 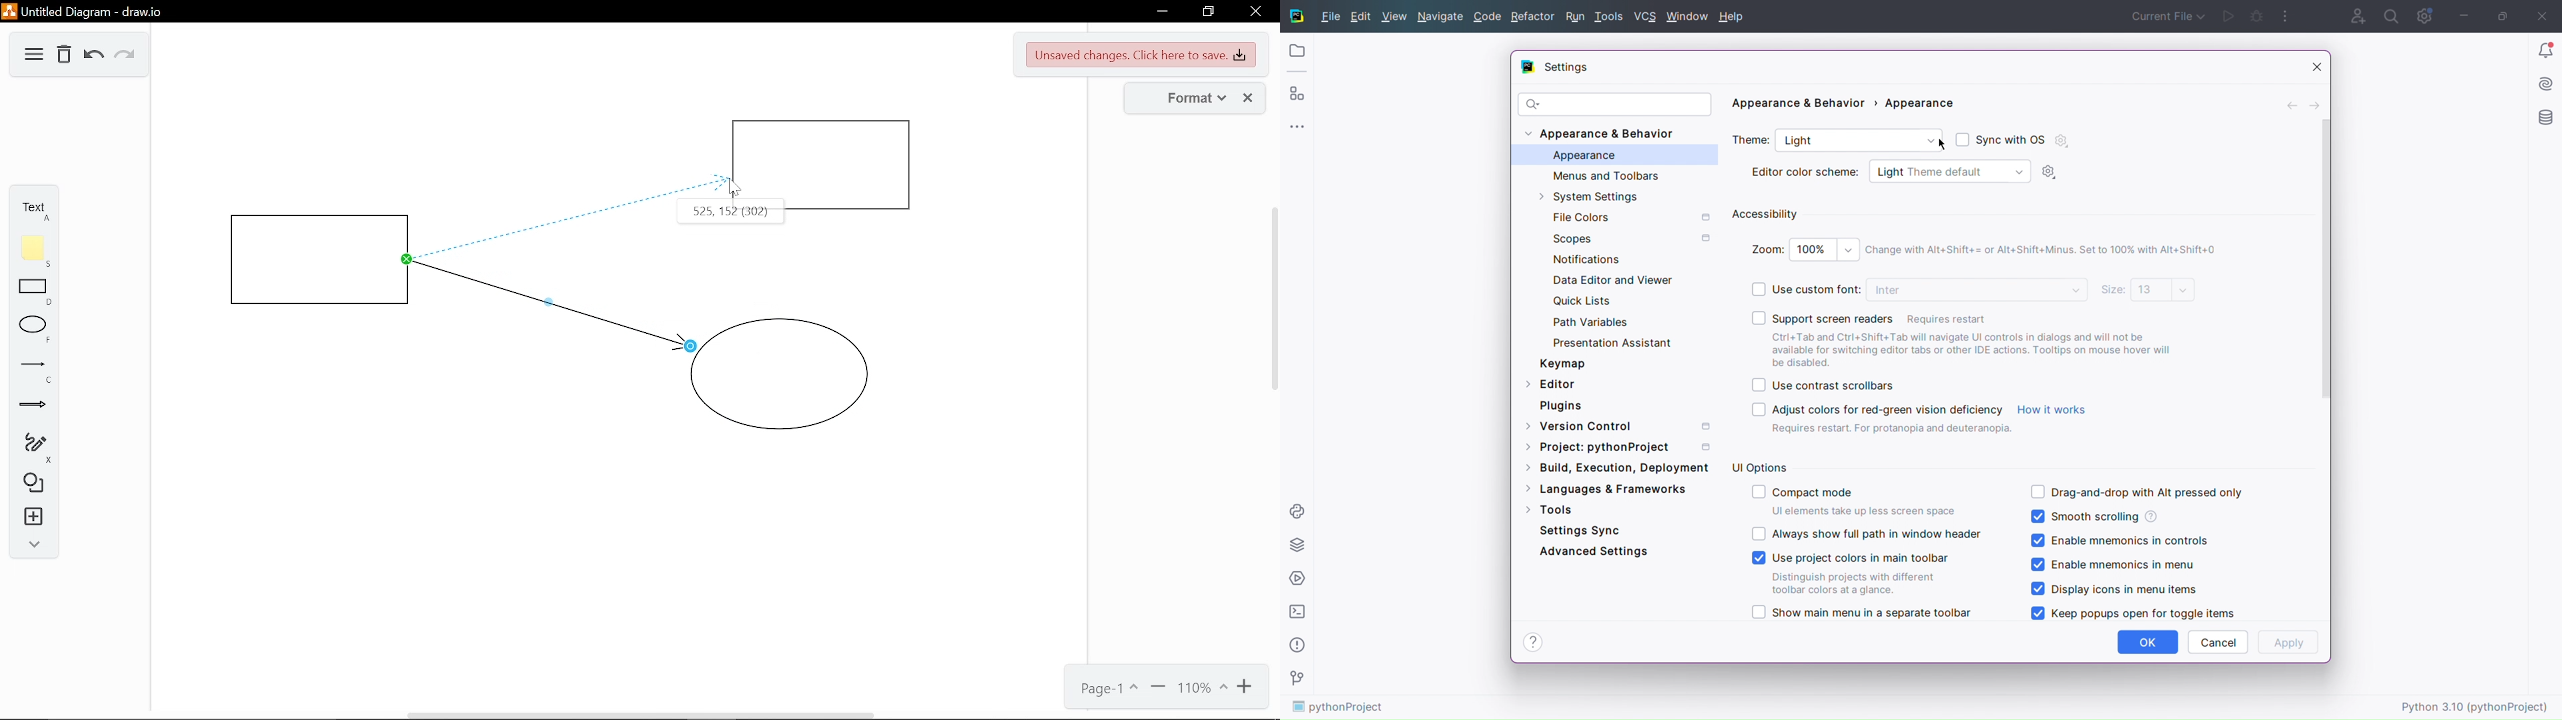 I want to click on change with Alt+Shift+= or Alt+Shift+Minus. Set to 100% with Alt+Shift+0, so click(x=2051, y=249).